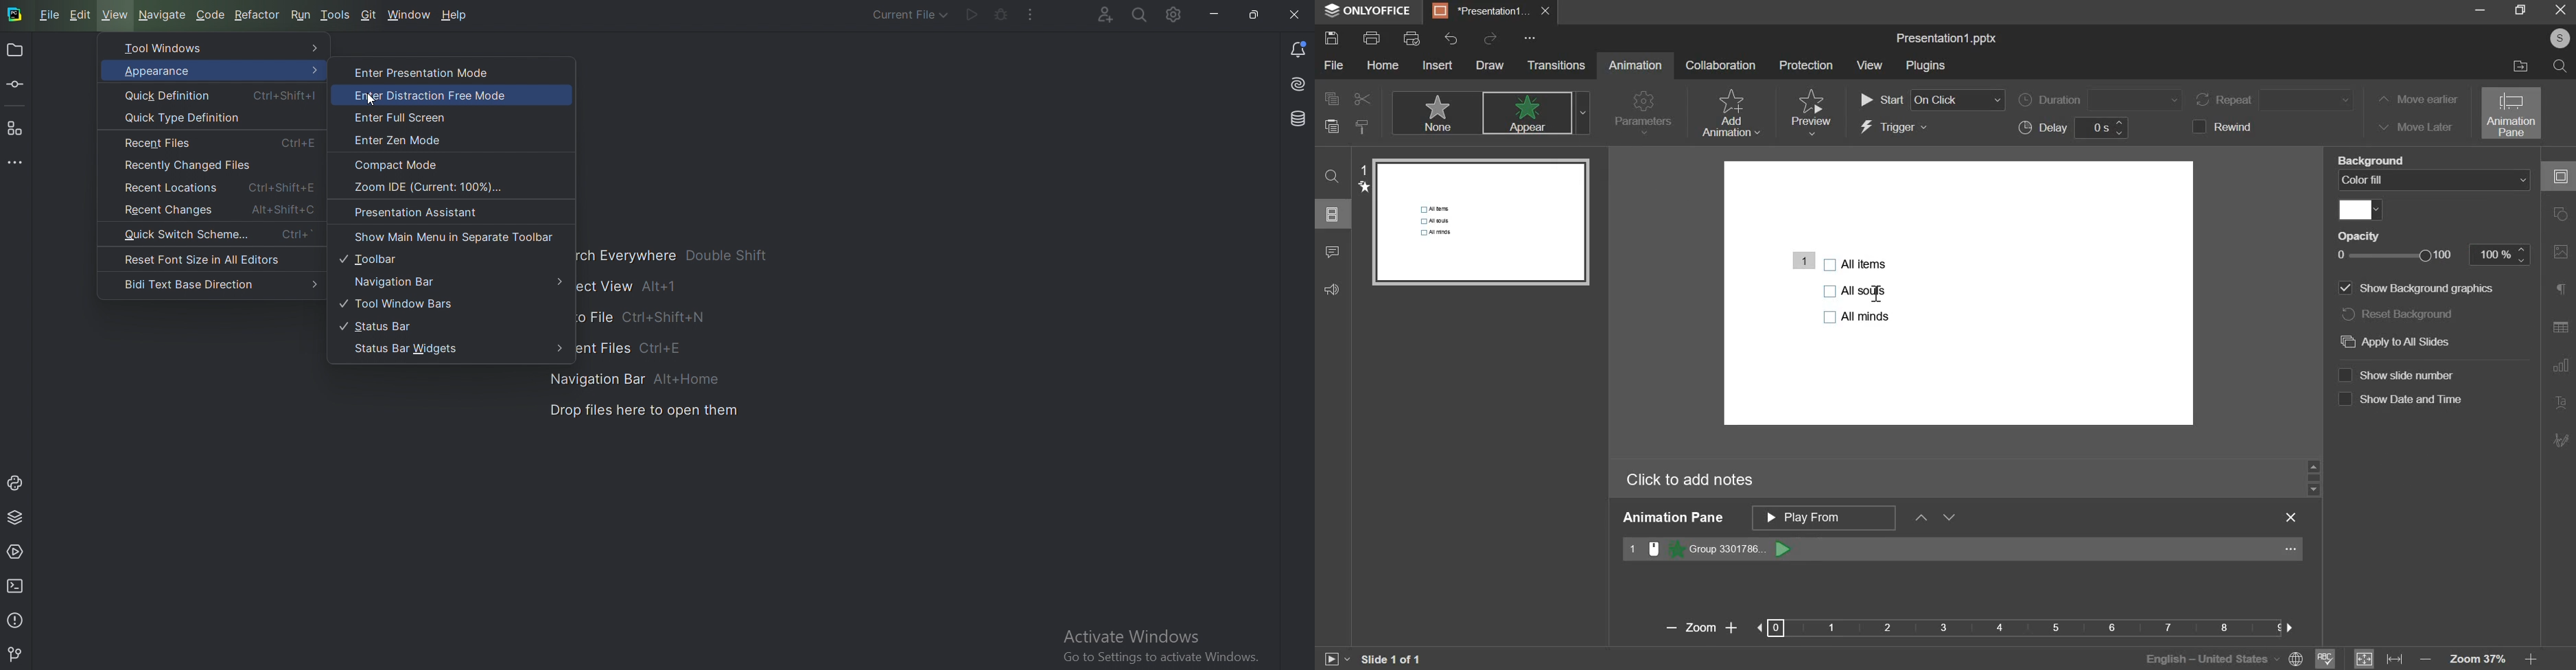  Describe the element at coordinates (1254, 15) in the screenshot. I see `Restore down` at that location.